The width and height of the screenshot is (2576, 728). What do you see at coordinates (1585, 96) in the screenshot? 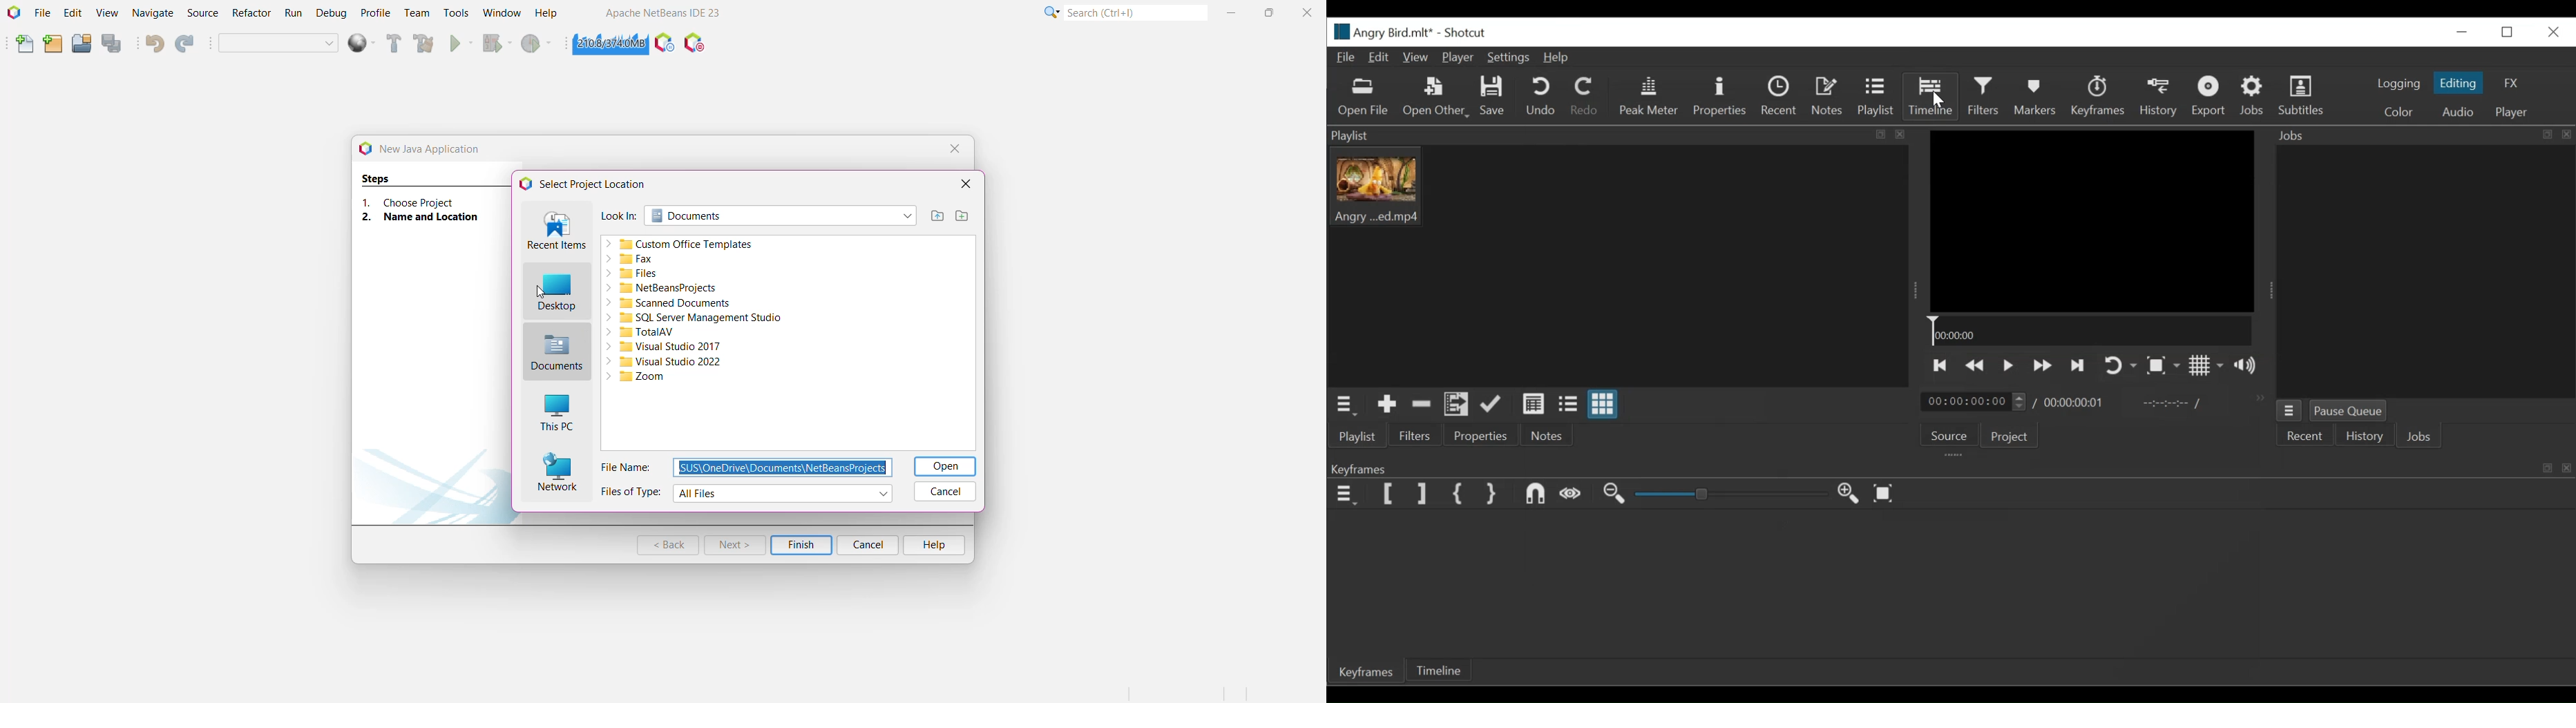
I see `Redo` at bounding box center [1585, 96].